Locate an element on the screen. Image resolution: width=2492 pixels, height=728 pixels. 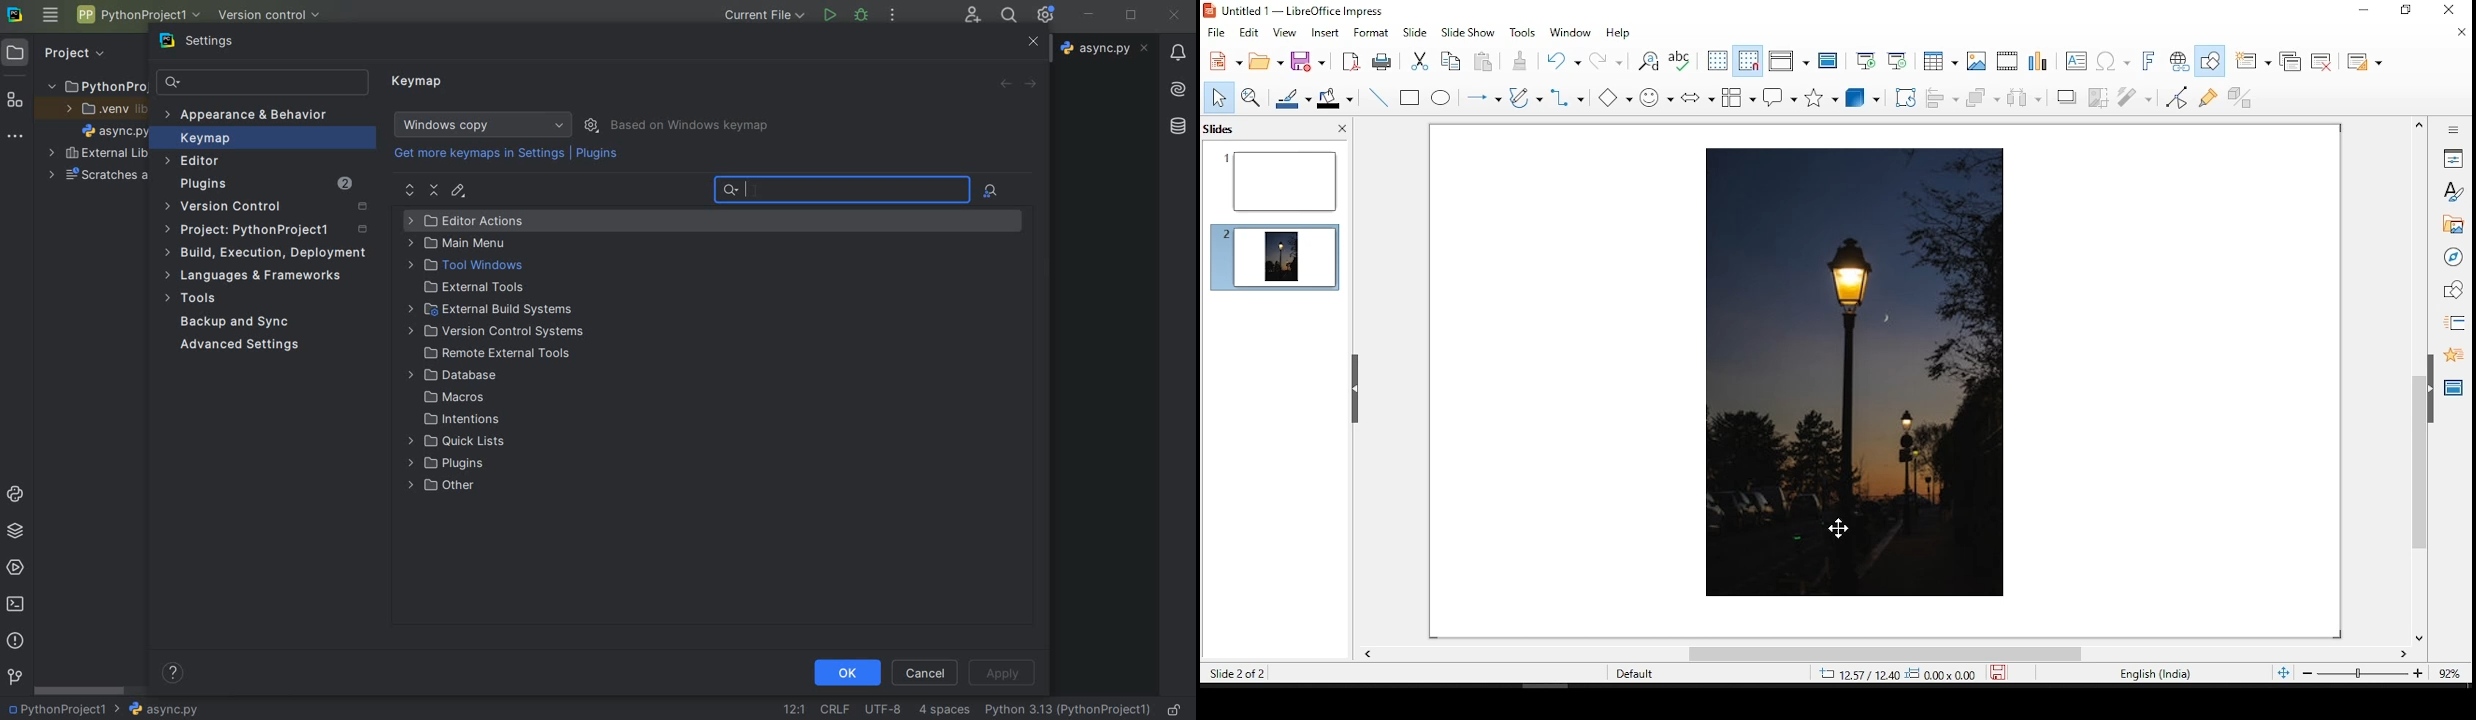
callout shapes is located at coordinates (1779, 97).